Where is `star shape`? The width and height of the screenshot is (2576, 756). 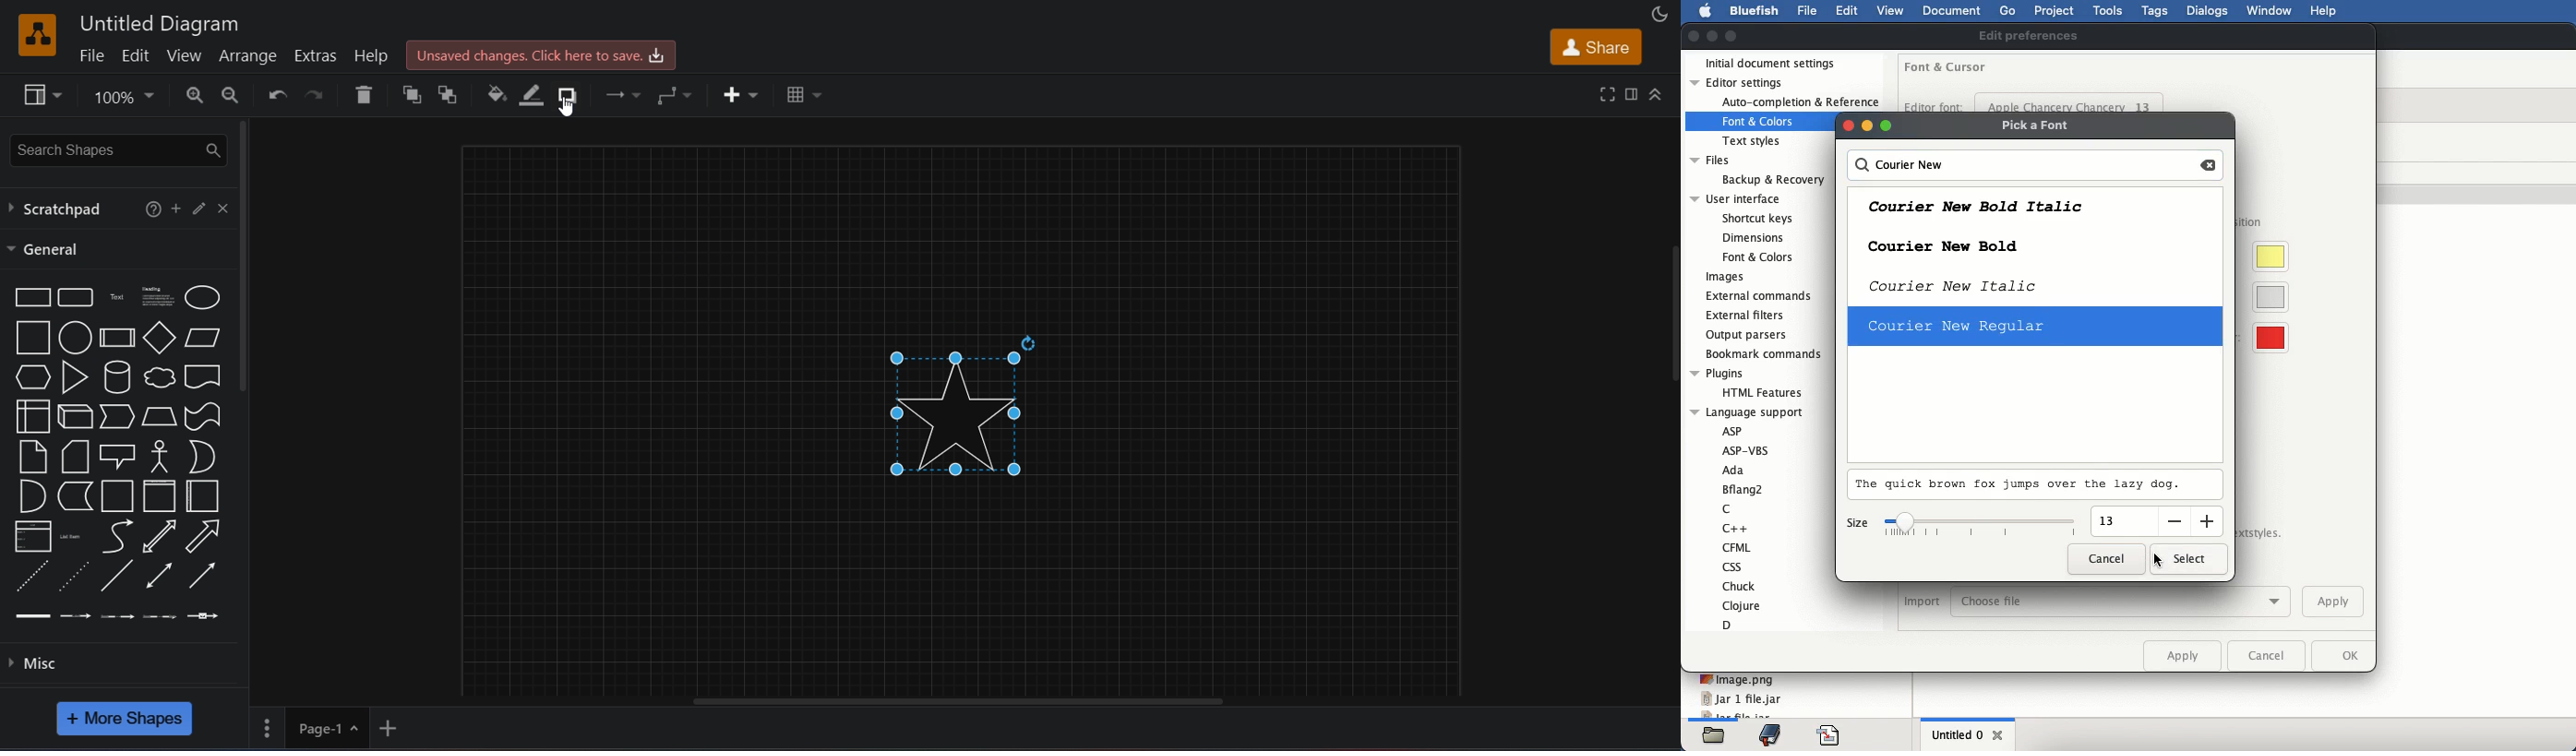 star shape is located at coordinates (963, 415).